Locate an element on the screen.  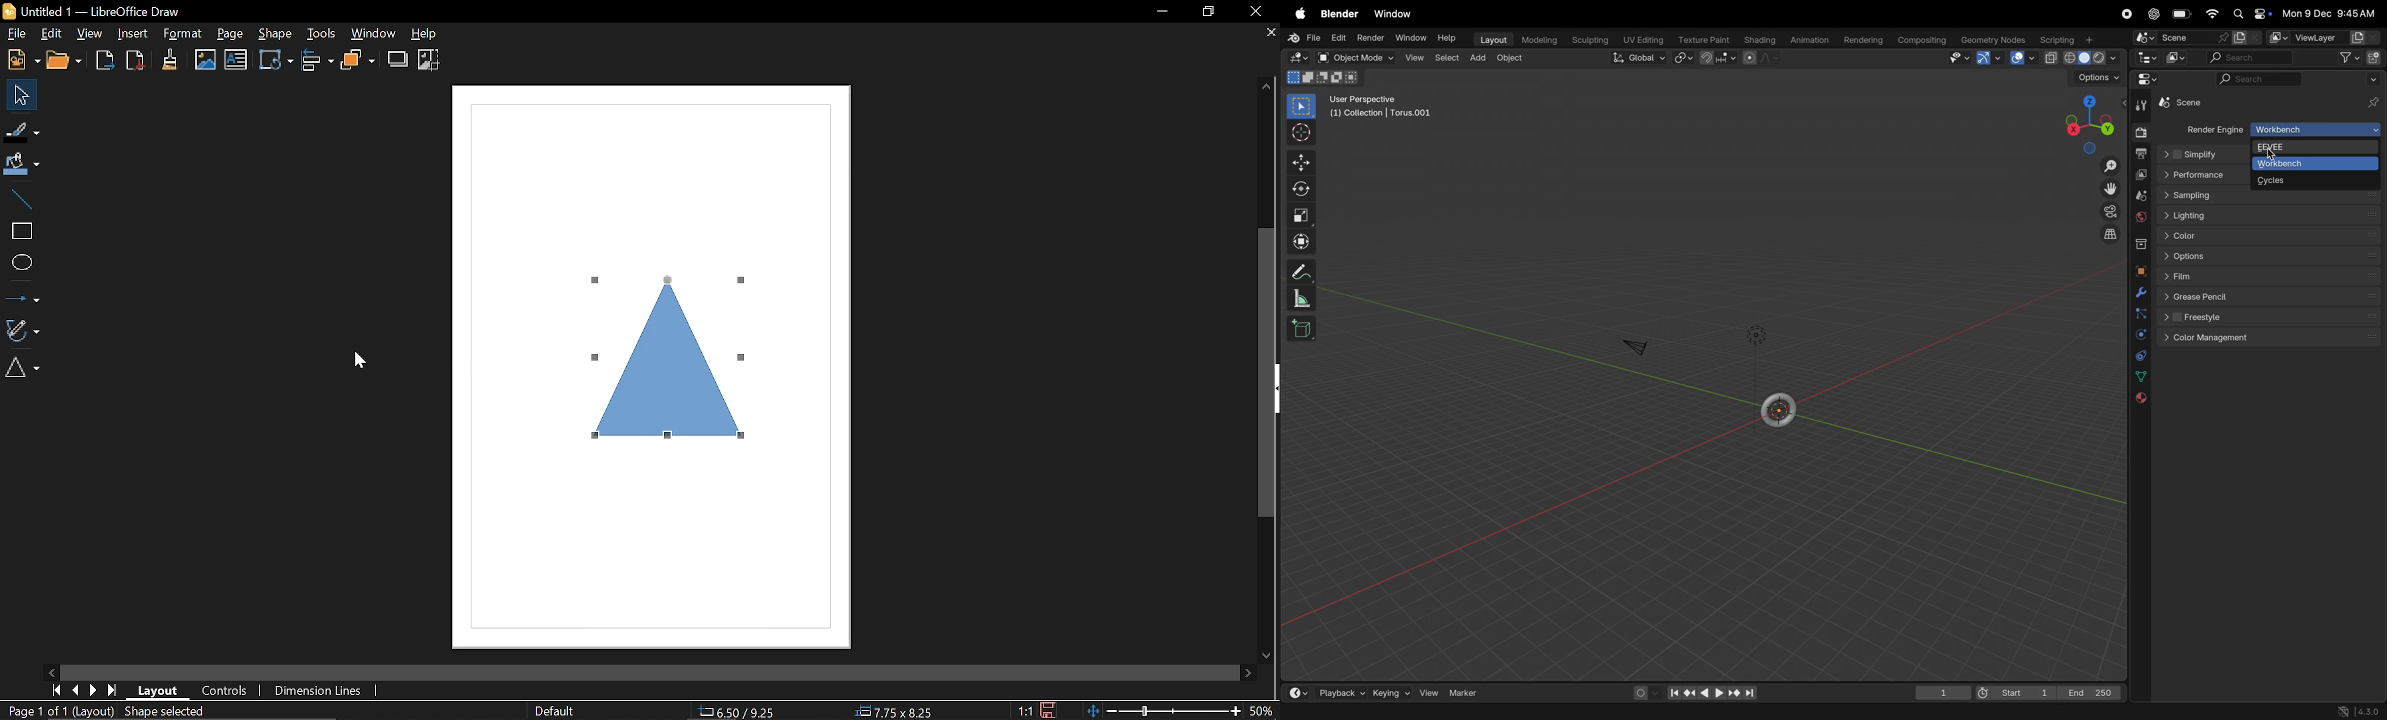
Minimize is located at coordinates (1156, 13).